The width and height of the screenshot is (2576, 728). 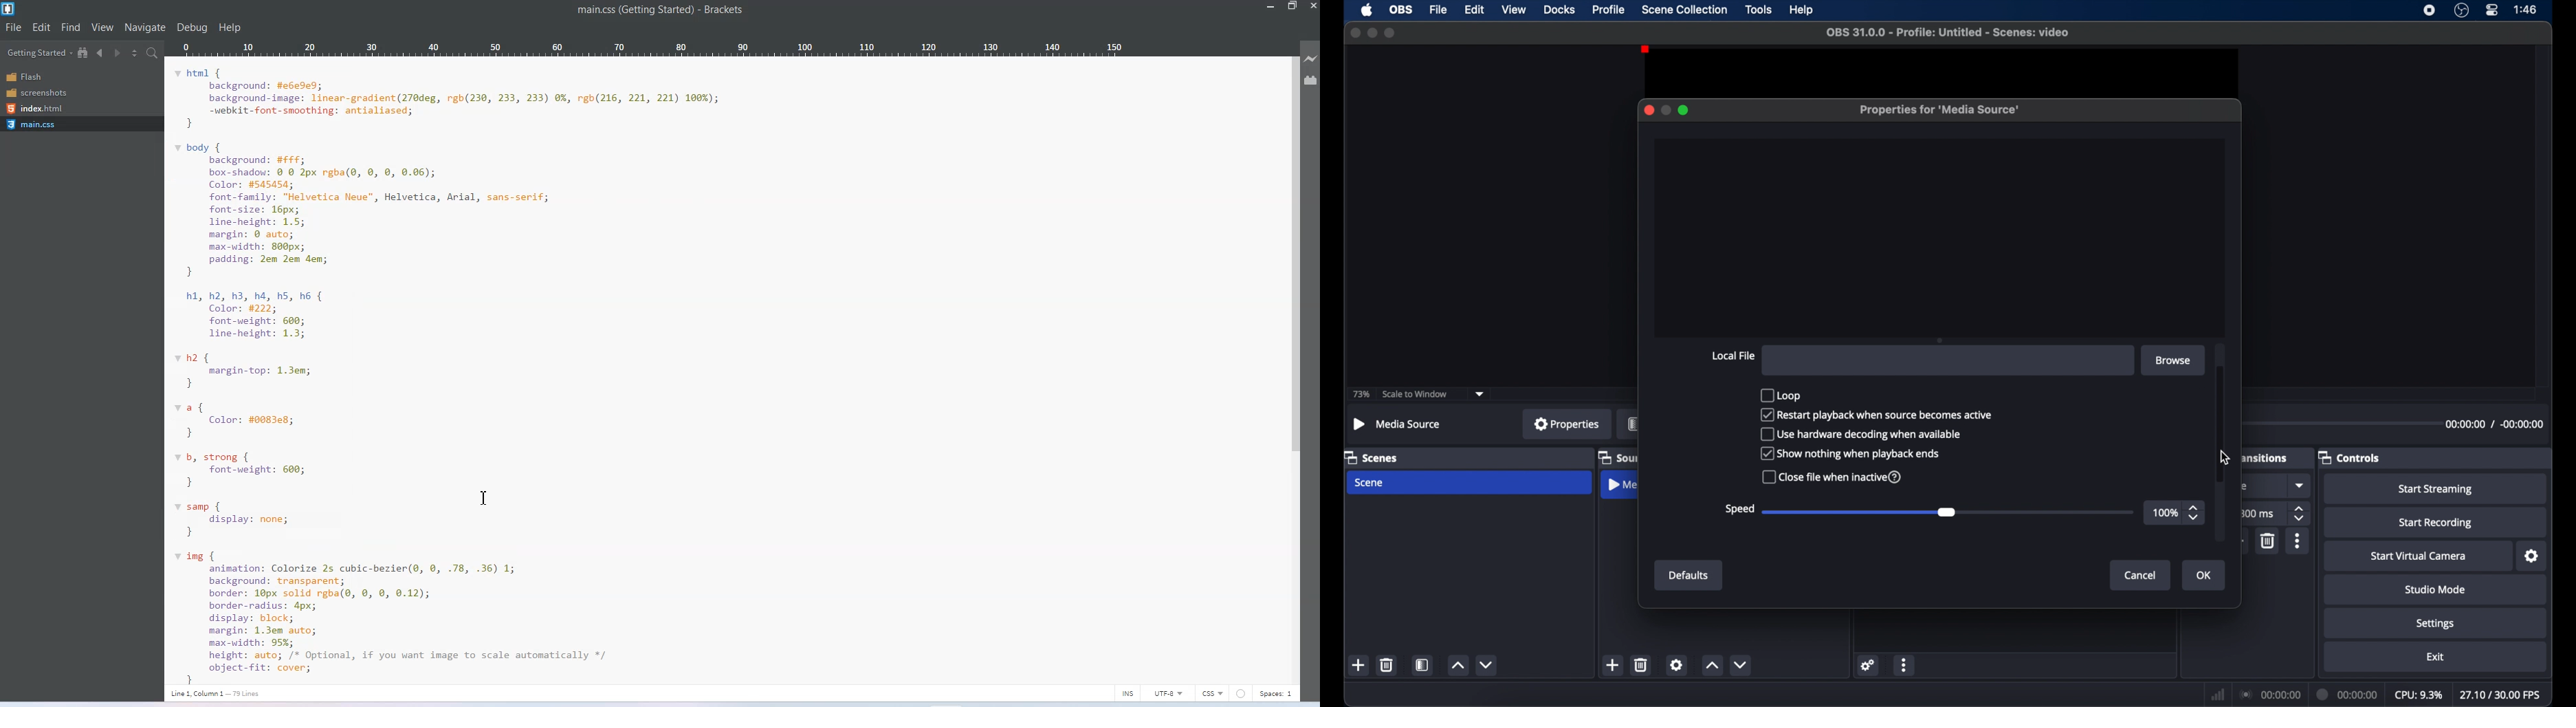 I want to click on connection, so click(x=2270, y=693).